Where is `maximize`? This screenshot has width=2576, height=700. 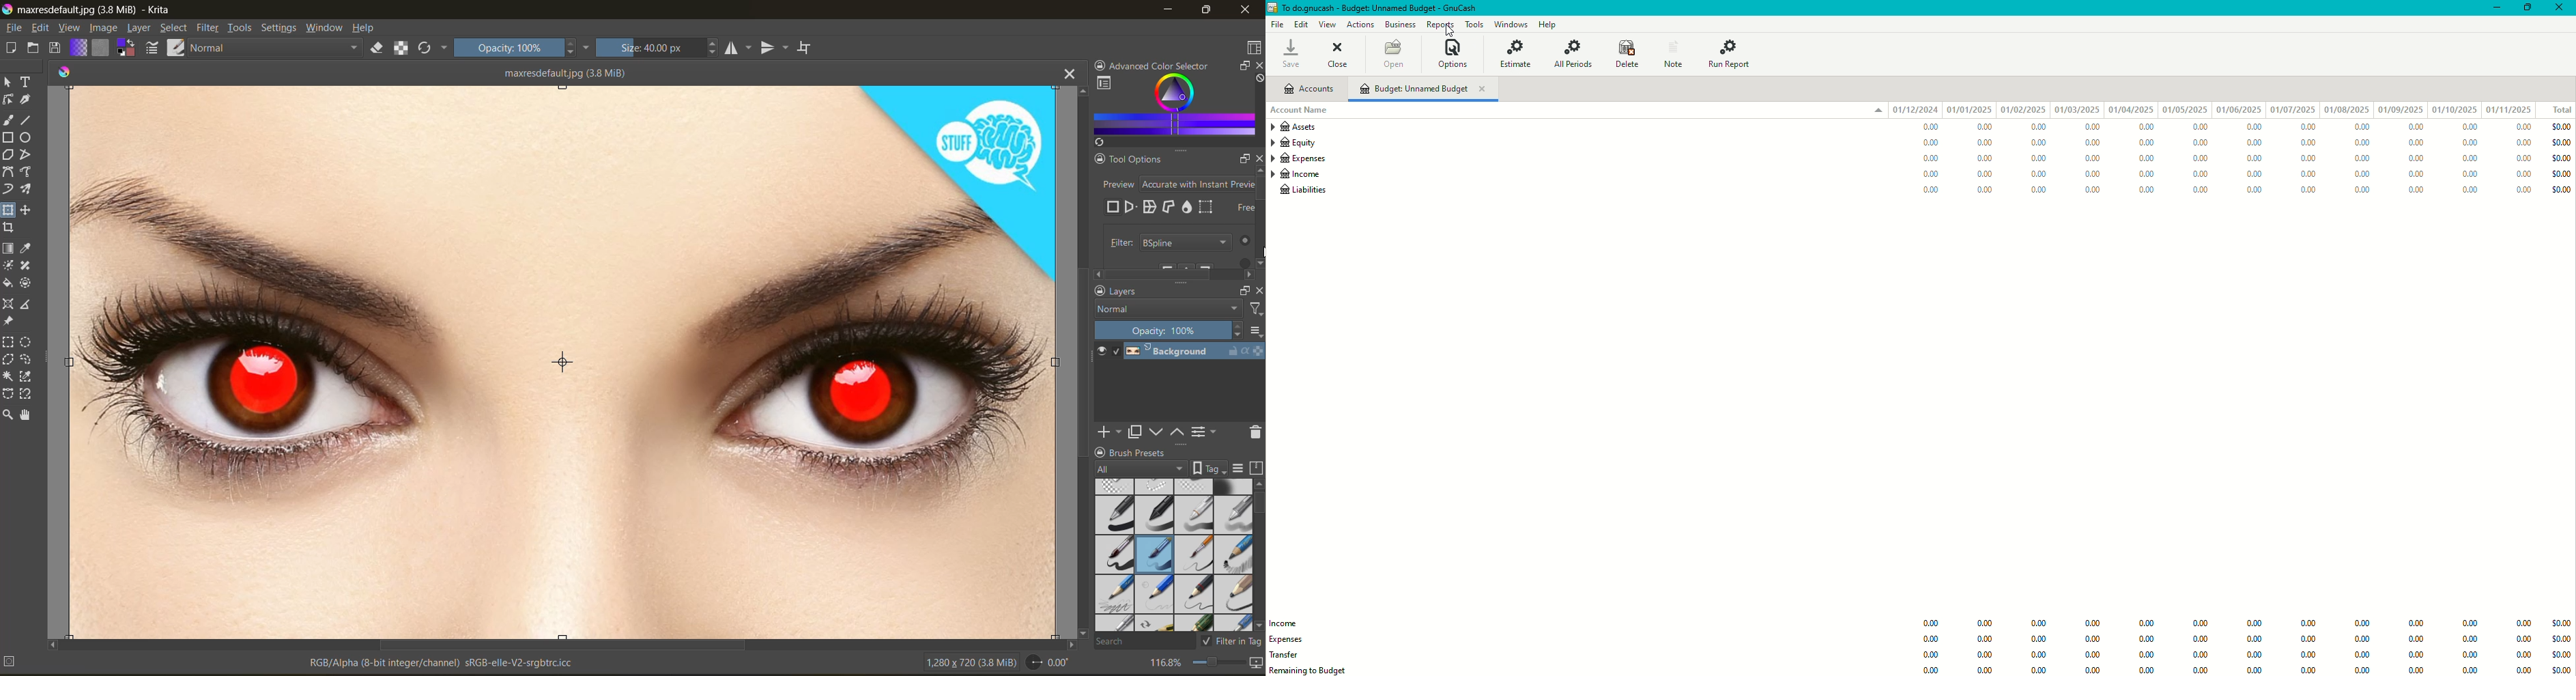 maximize is located at coordinates (1212, 12).